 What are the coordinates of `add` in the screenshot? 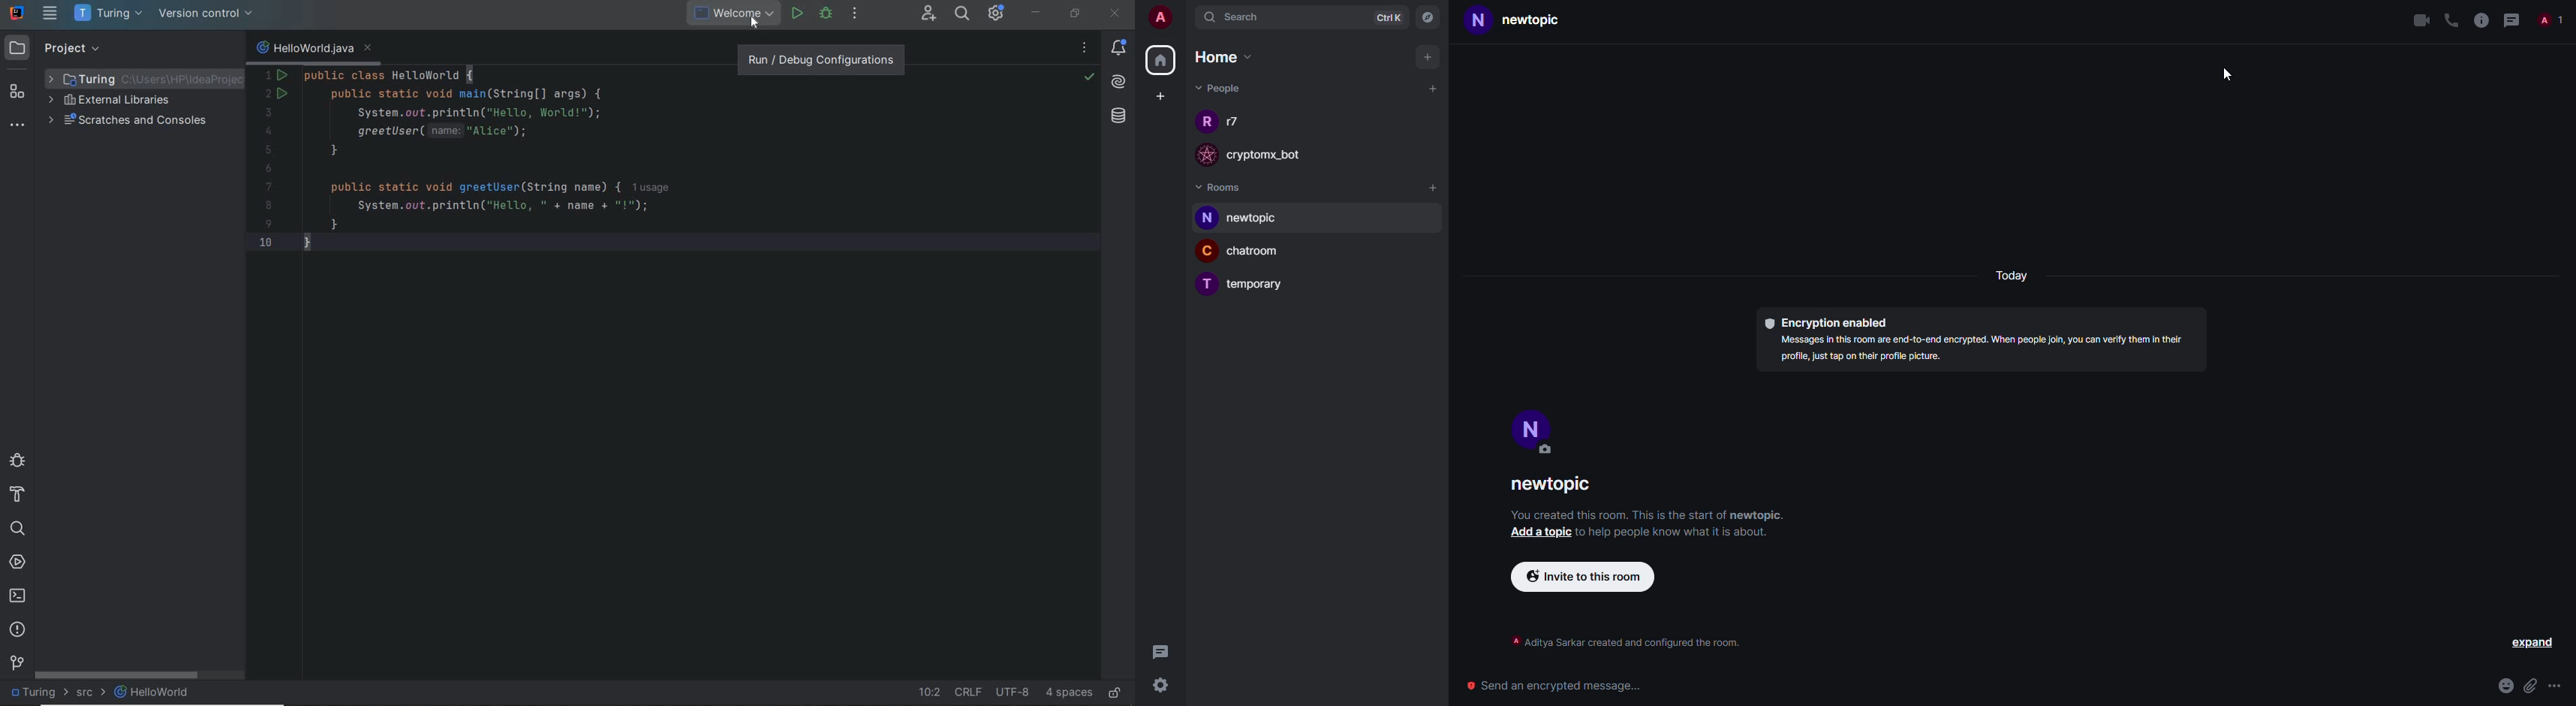 It's located at (1430, 56).